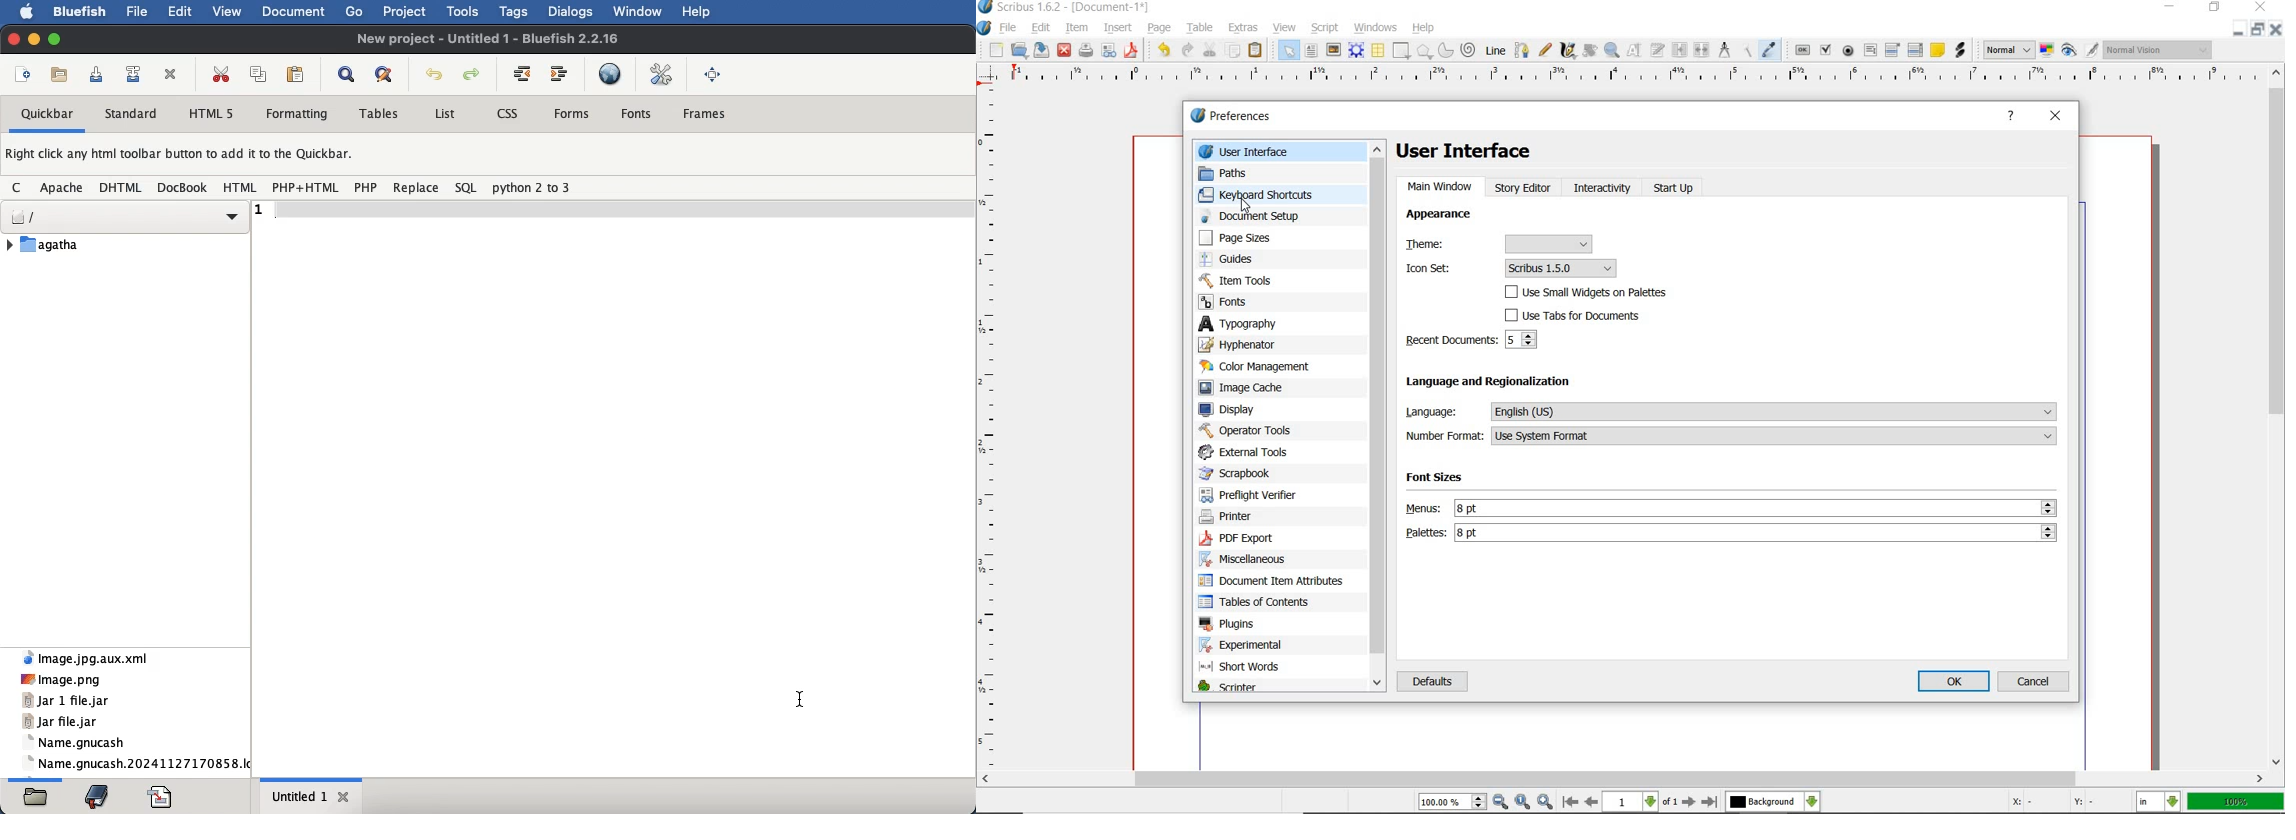 This screenshot has width=2296, height=840. Describe the element at coordinates (406, 13) in the screenshot. I see `project` at that location.